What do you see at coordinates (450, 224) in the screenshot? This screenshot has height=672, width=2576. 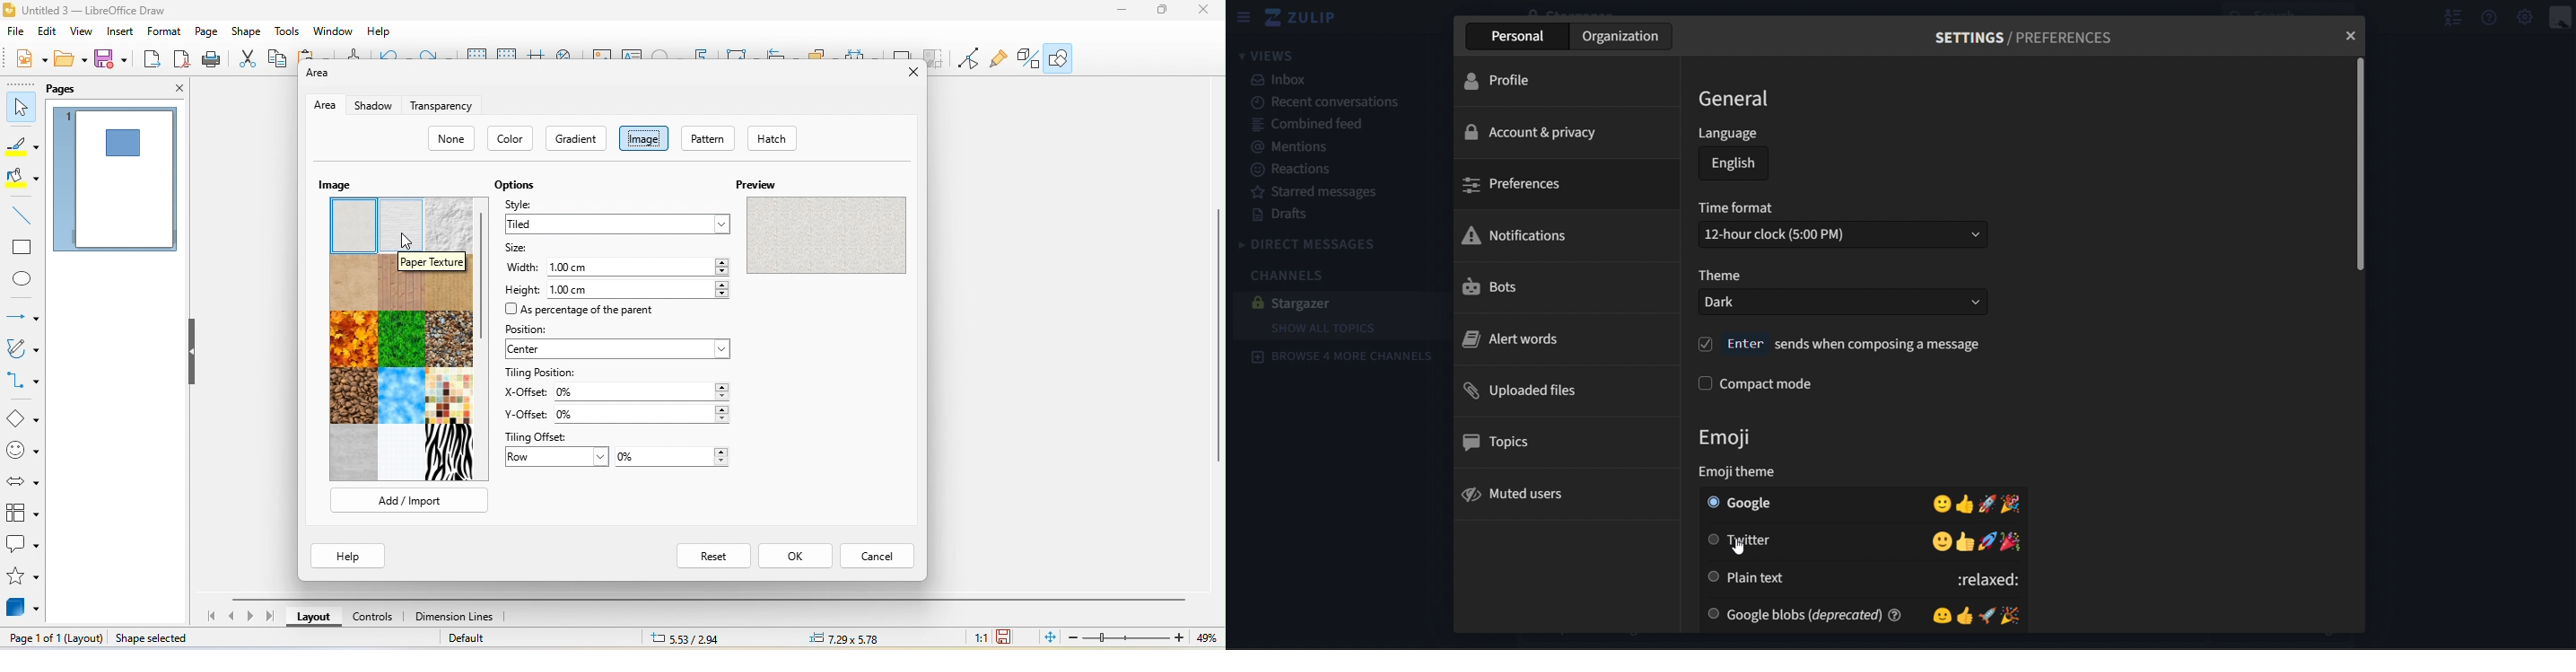 I see `texture 3` at bounding box center [450, 224].